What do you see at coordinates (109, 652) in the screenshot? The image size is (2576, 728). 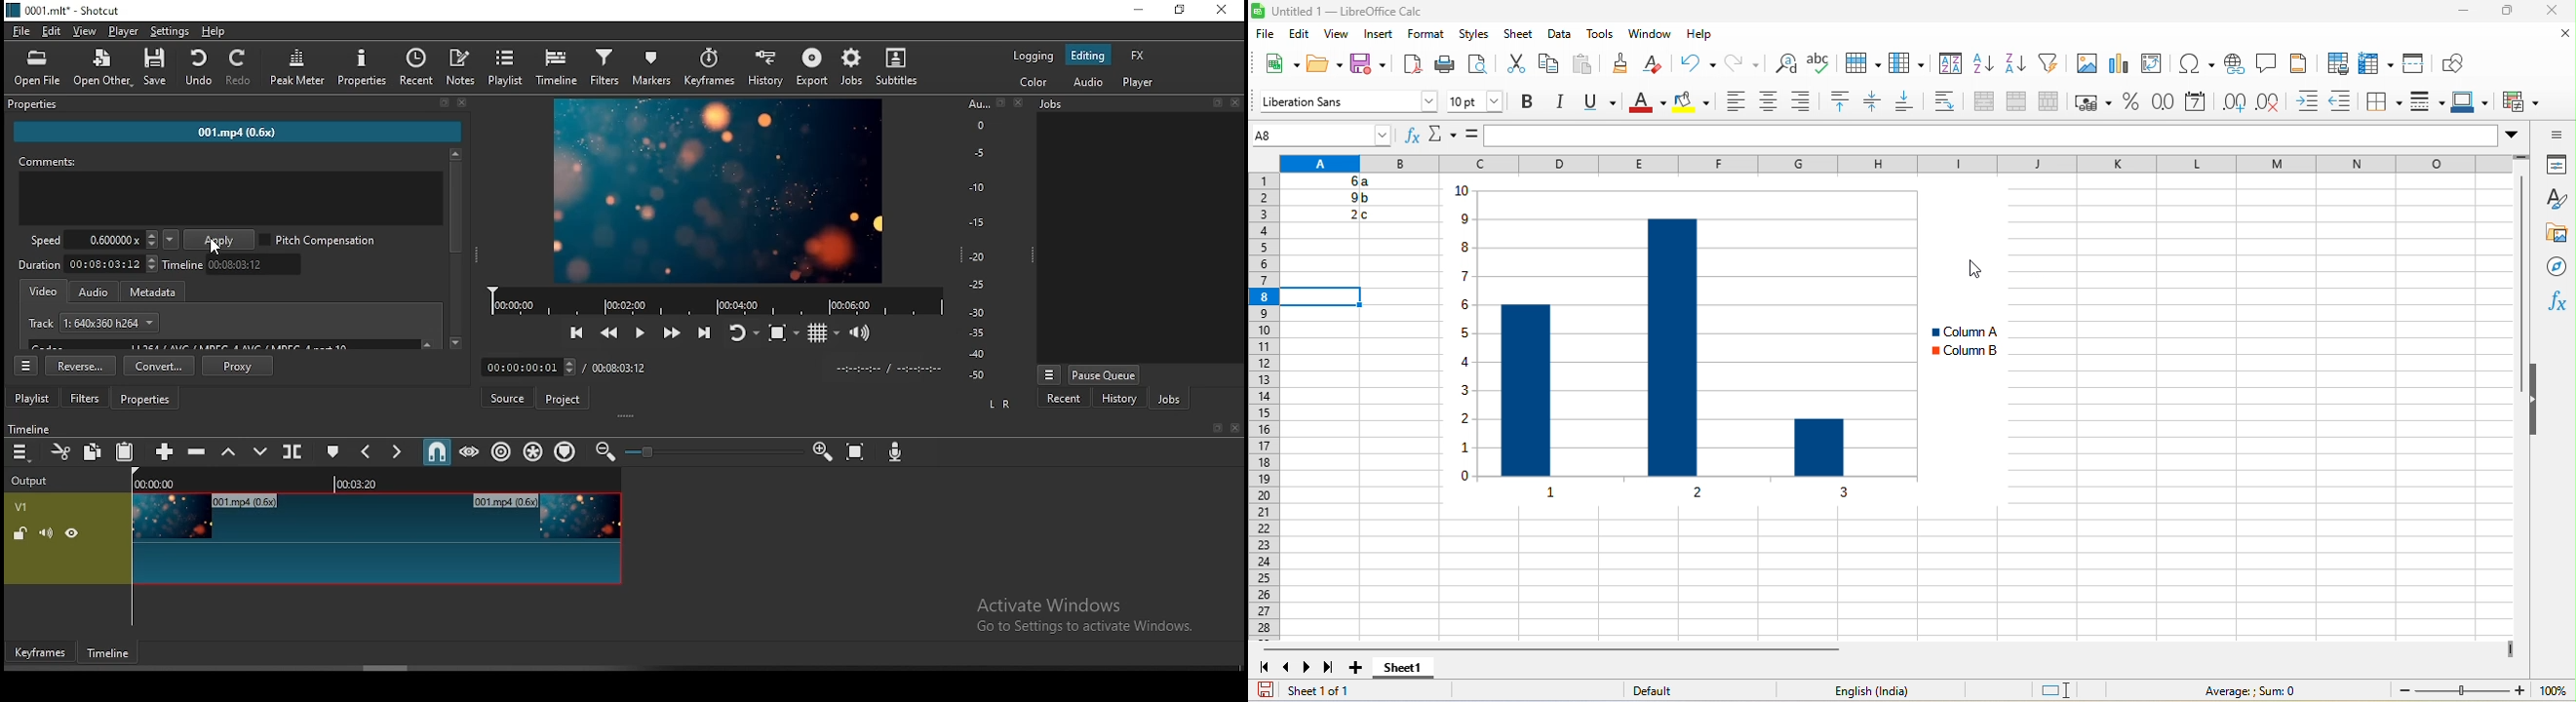 I see `timeframe` at bounding box center [109, 652].